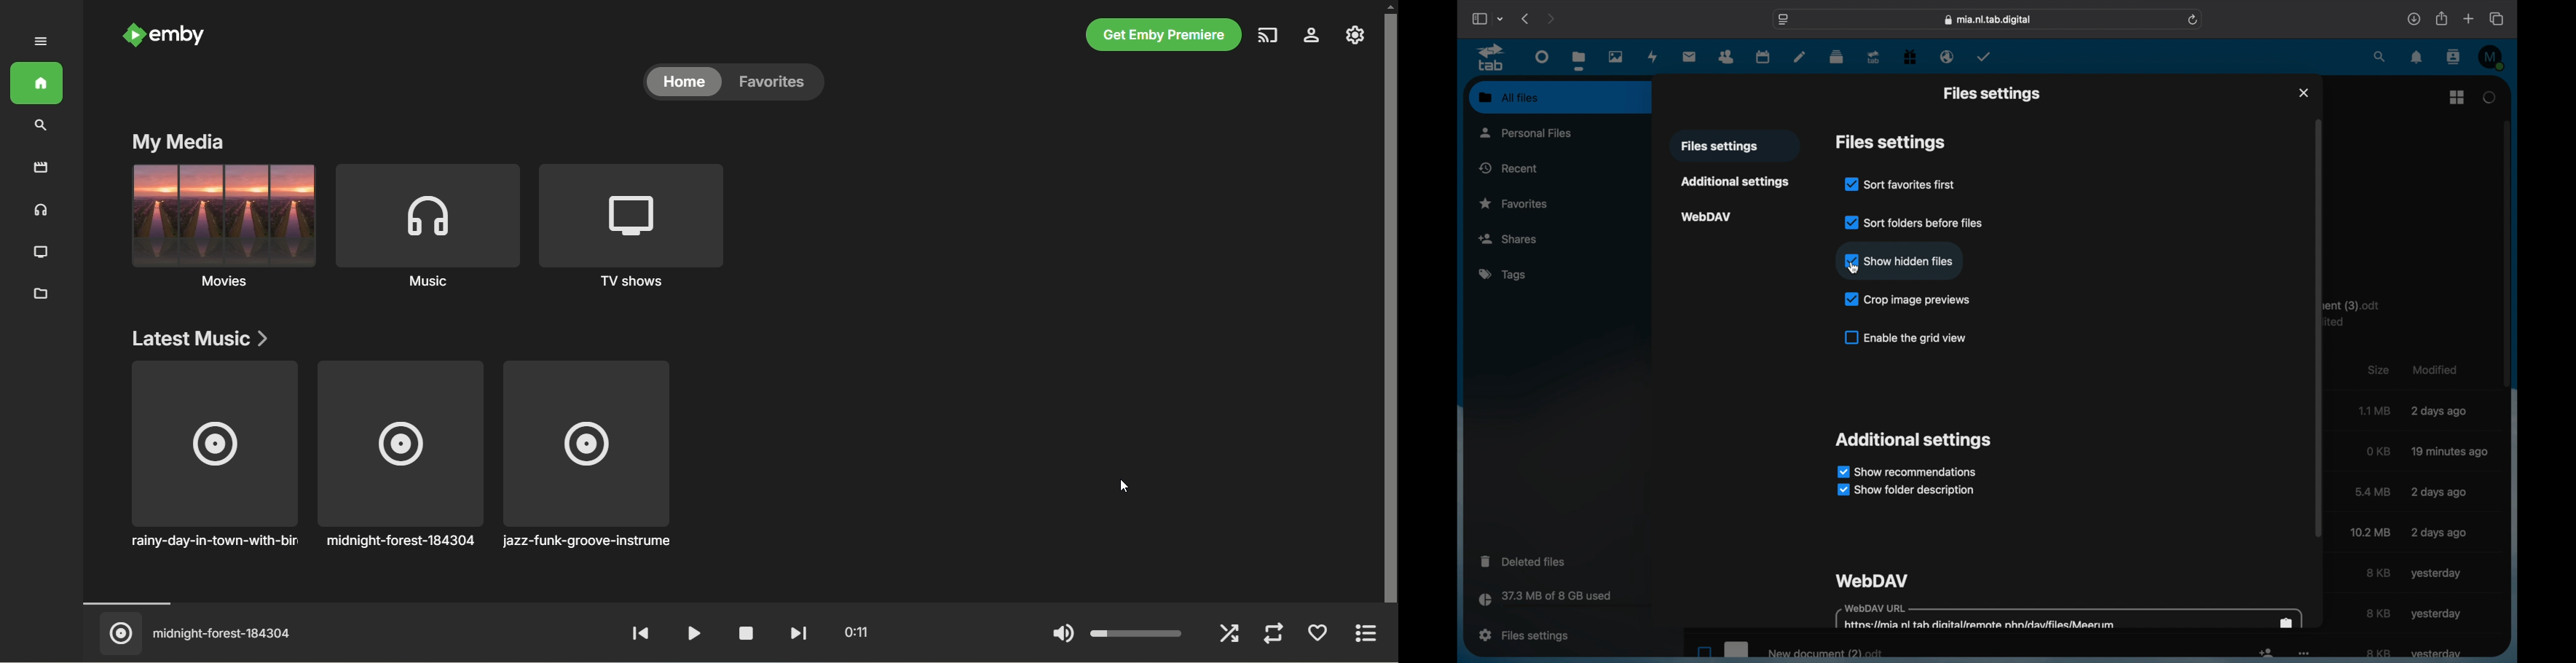 The image size is (2576, 672). Describe the element at coordinates (1493, 58) in the screenshot. I see `tab` at that location.